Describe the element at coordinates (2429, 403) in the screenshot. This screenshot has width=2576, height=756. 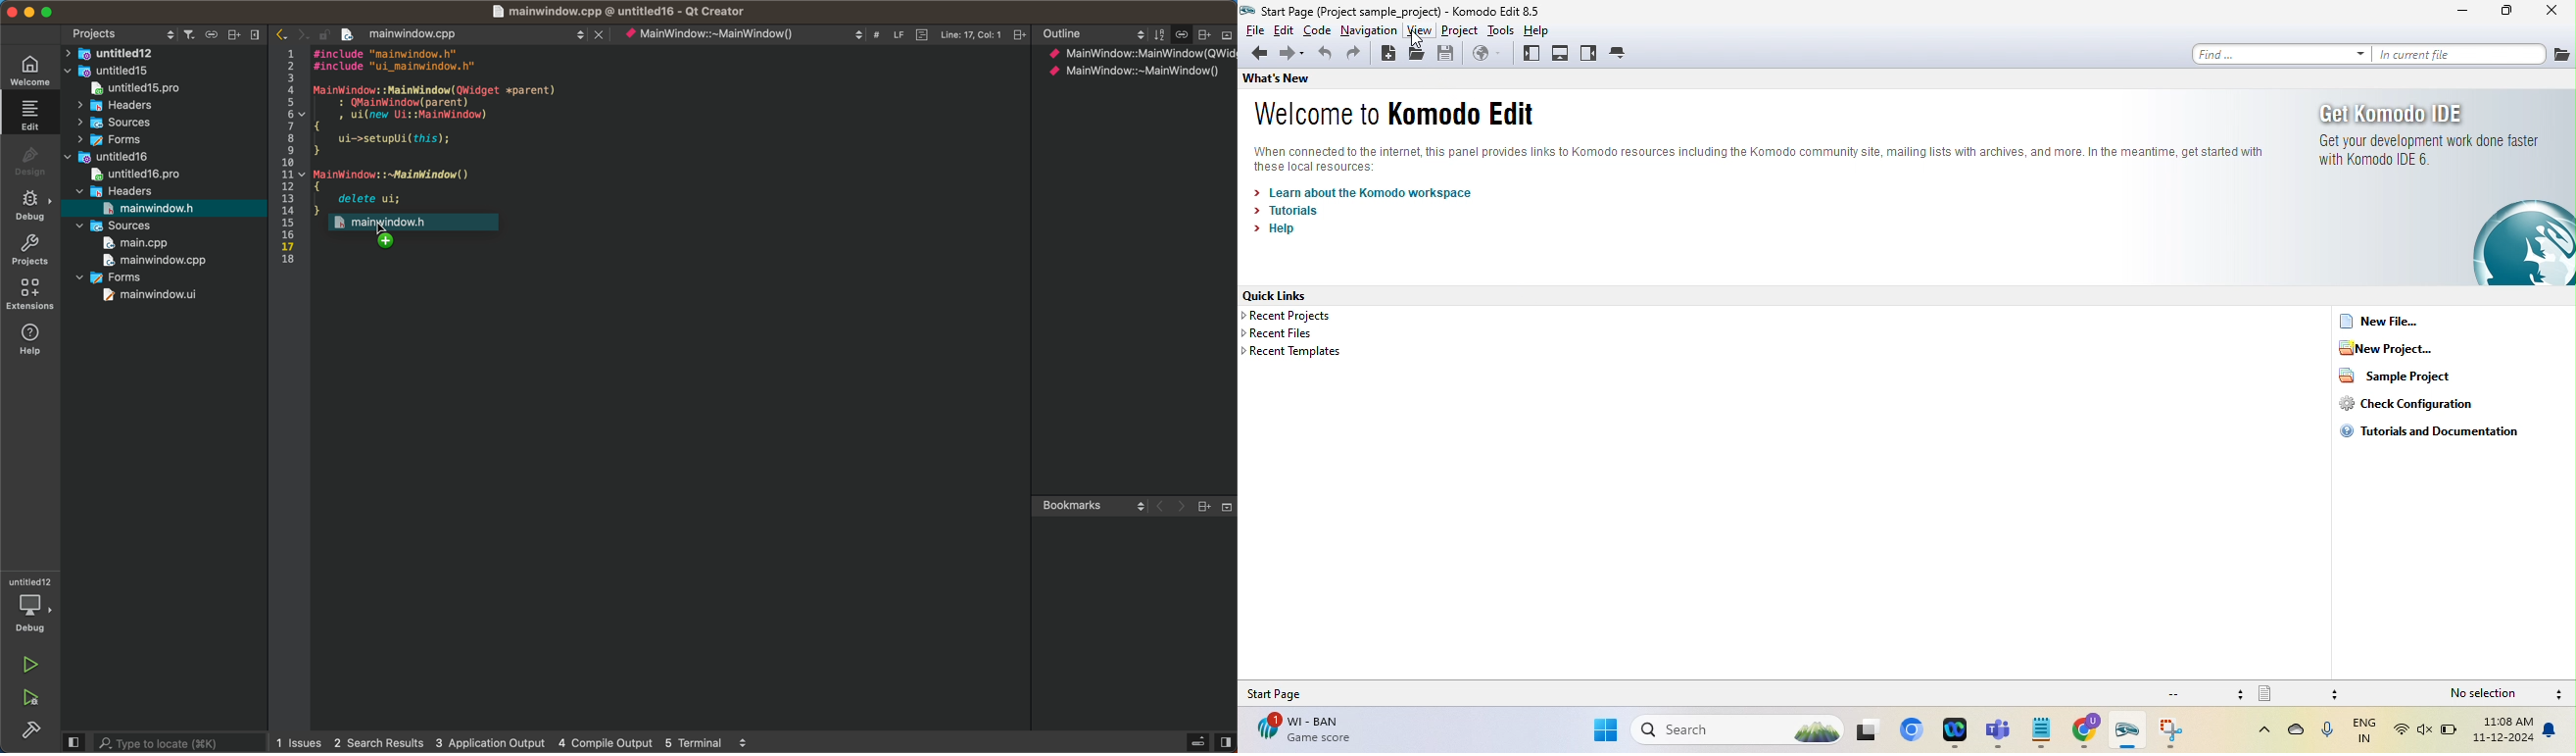
I see `check configuration` at that location.